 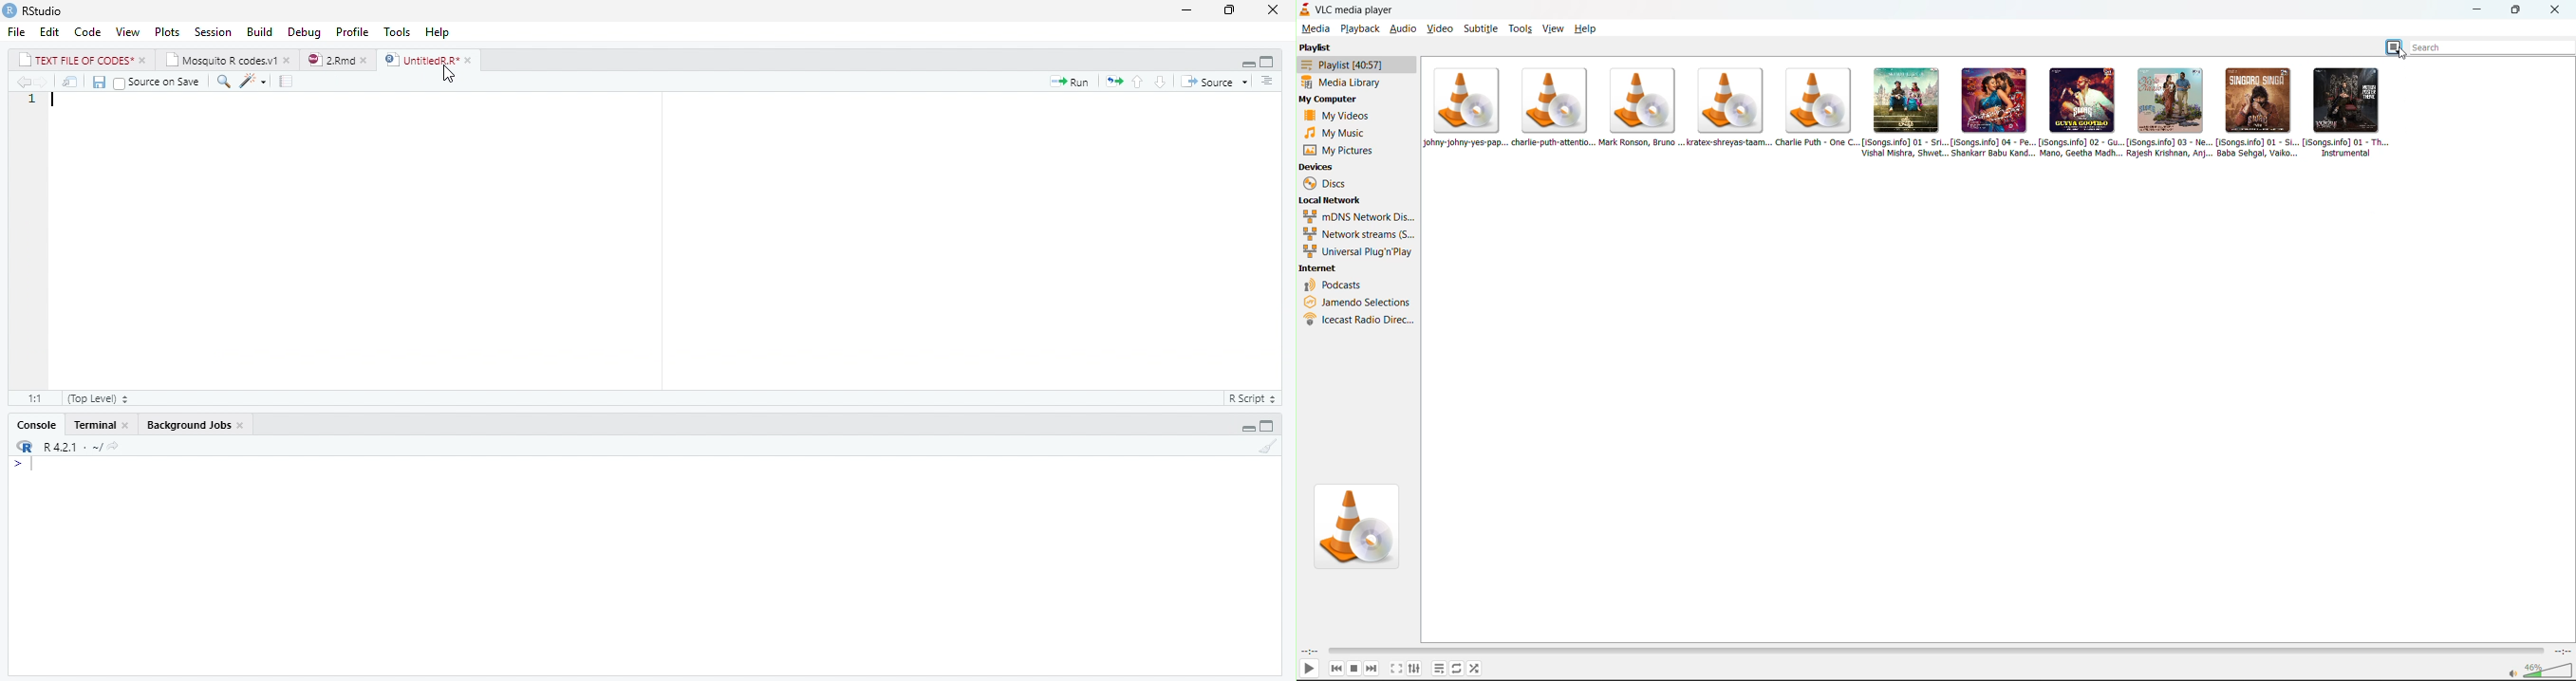 What do you see at coordinates (1247, 428) in the screenshot?
I see `minimize` at bounding box center [1247, 428].